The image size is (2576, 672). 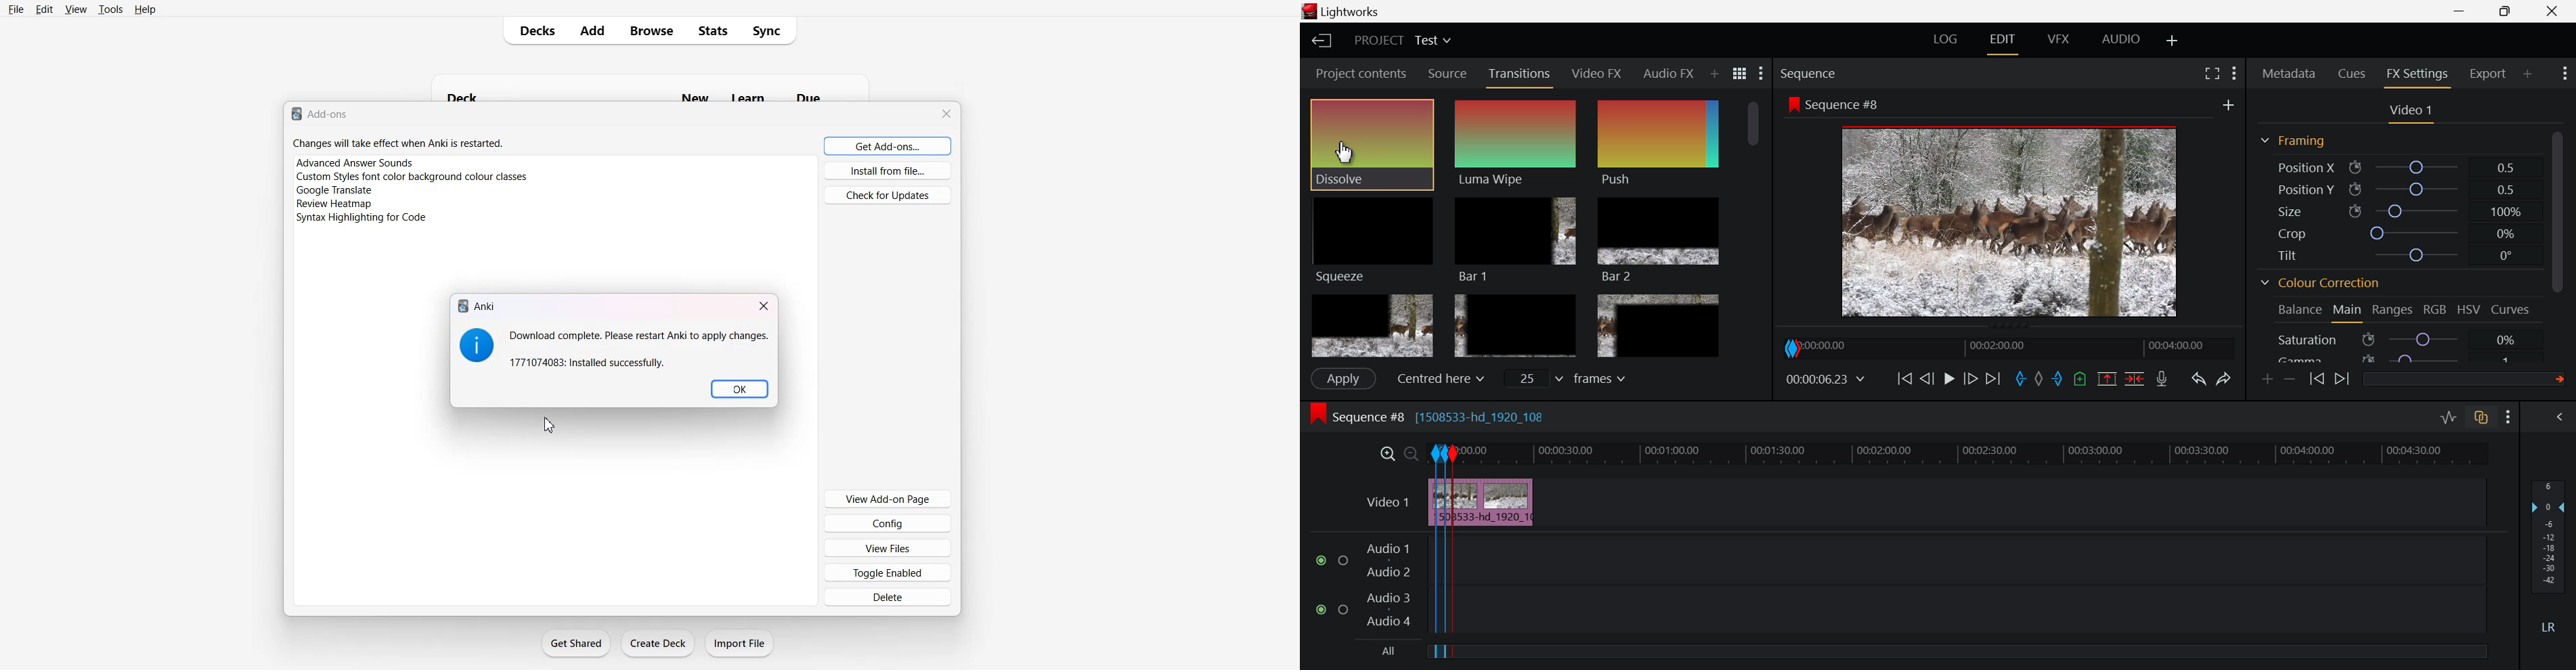 What do you see at coordinates (1827, 380) in the screenshot?
I see `Video Frame Time` at bounding box center [1827, 380].